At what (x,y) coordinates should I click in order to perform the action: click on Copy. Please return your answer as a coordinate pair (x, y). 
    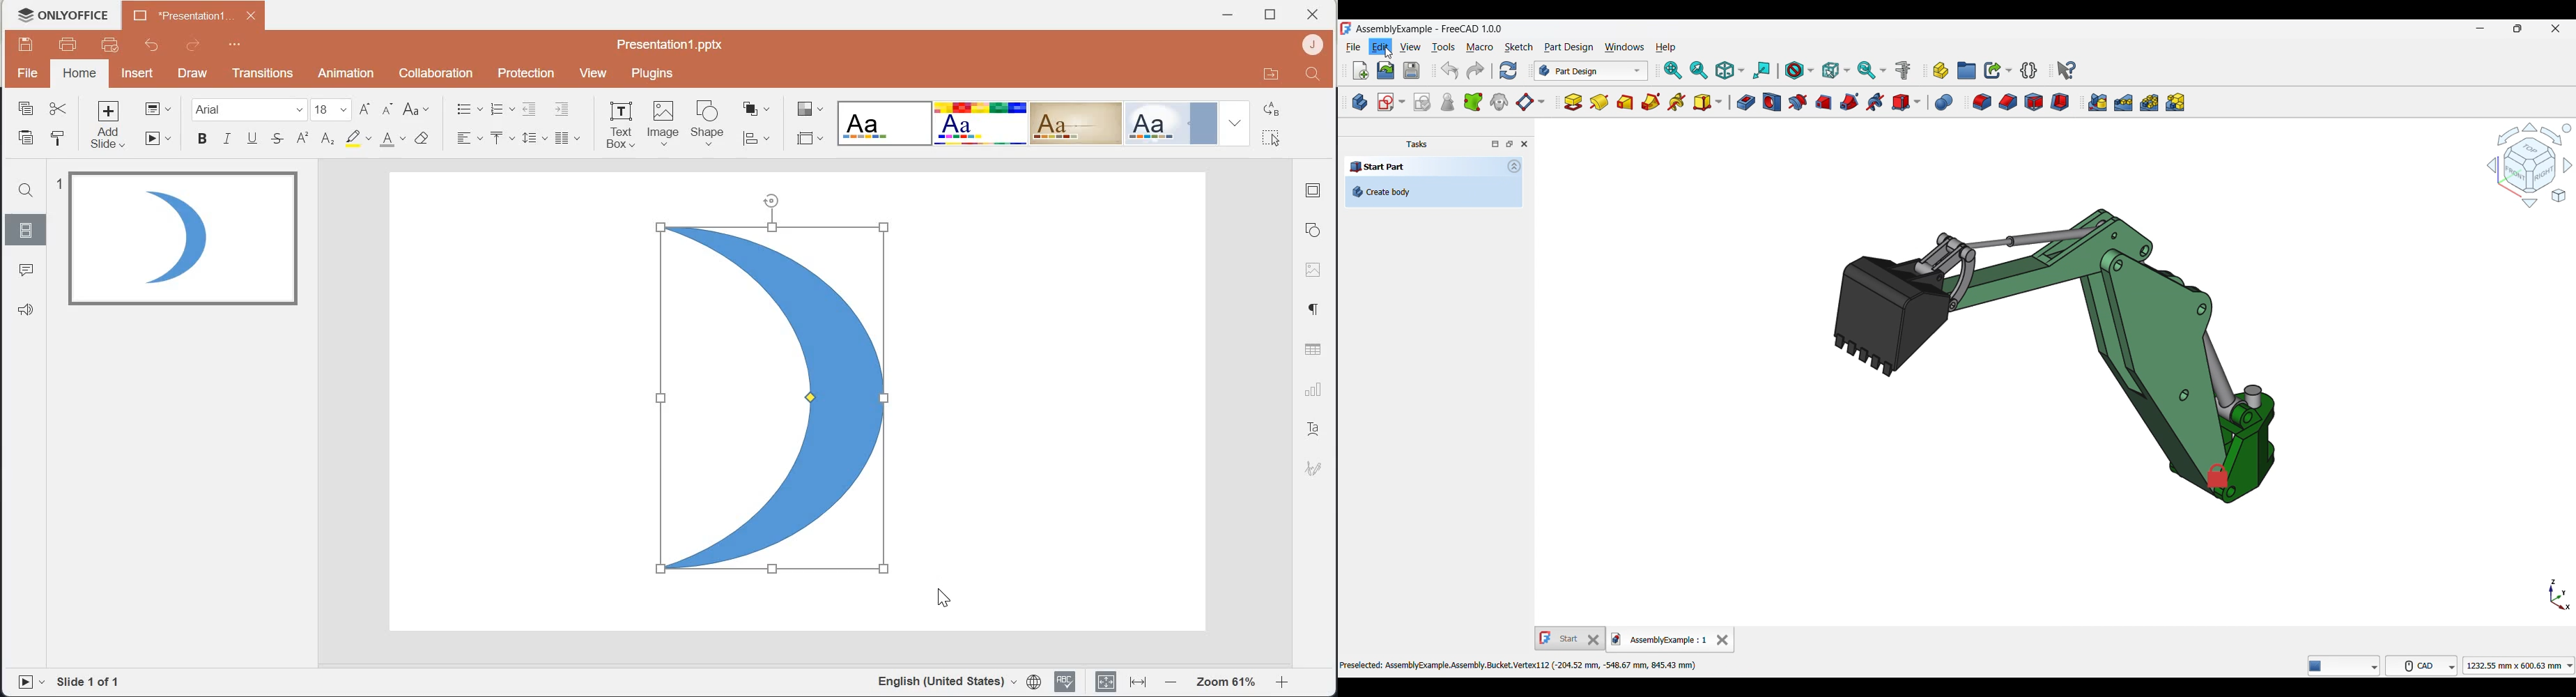
    Looking at the image, I should click on (26, 108).